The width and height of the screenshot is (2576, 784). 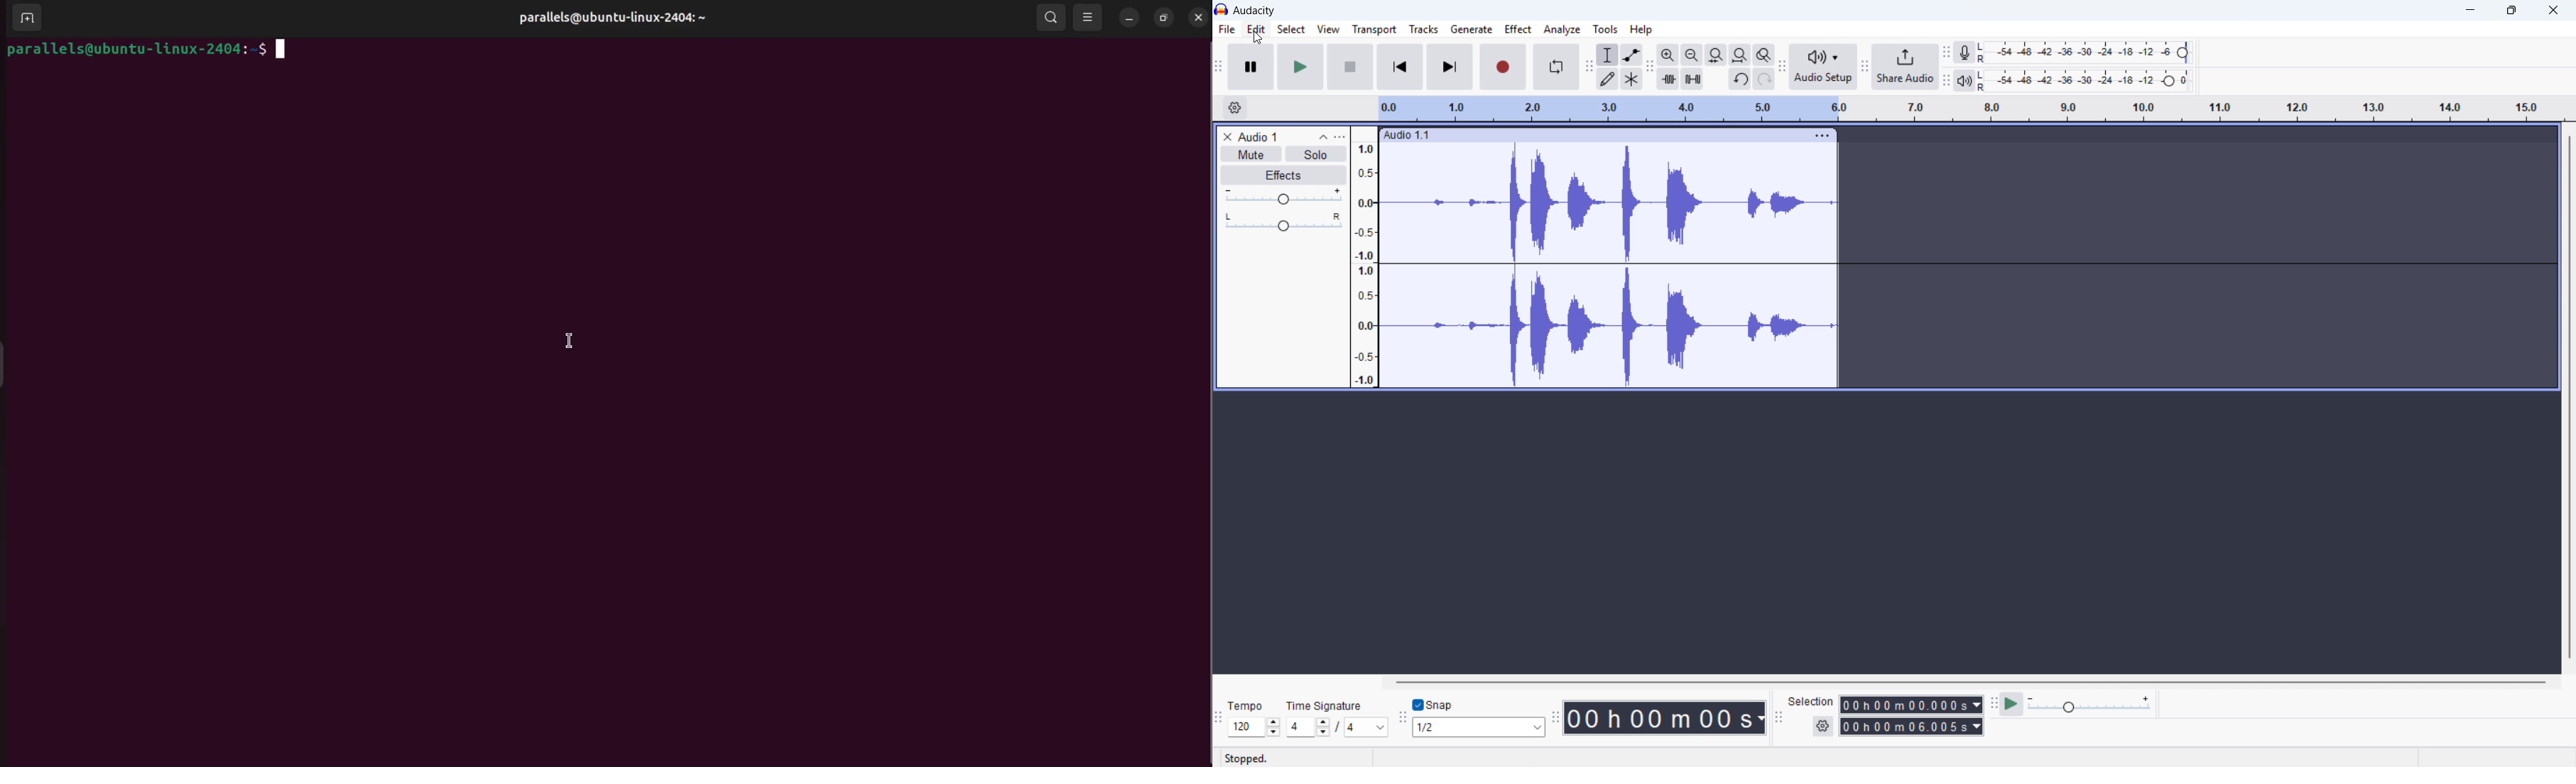 What do you see at coordinates (1433, 705) in the screenshot?
I see `toggle snap` at bounding box center [1433, 705].